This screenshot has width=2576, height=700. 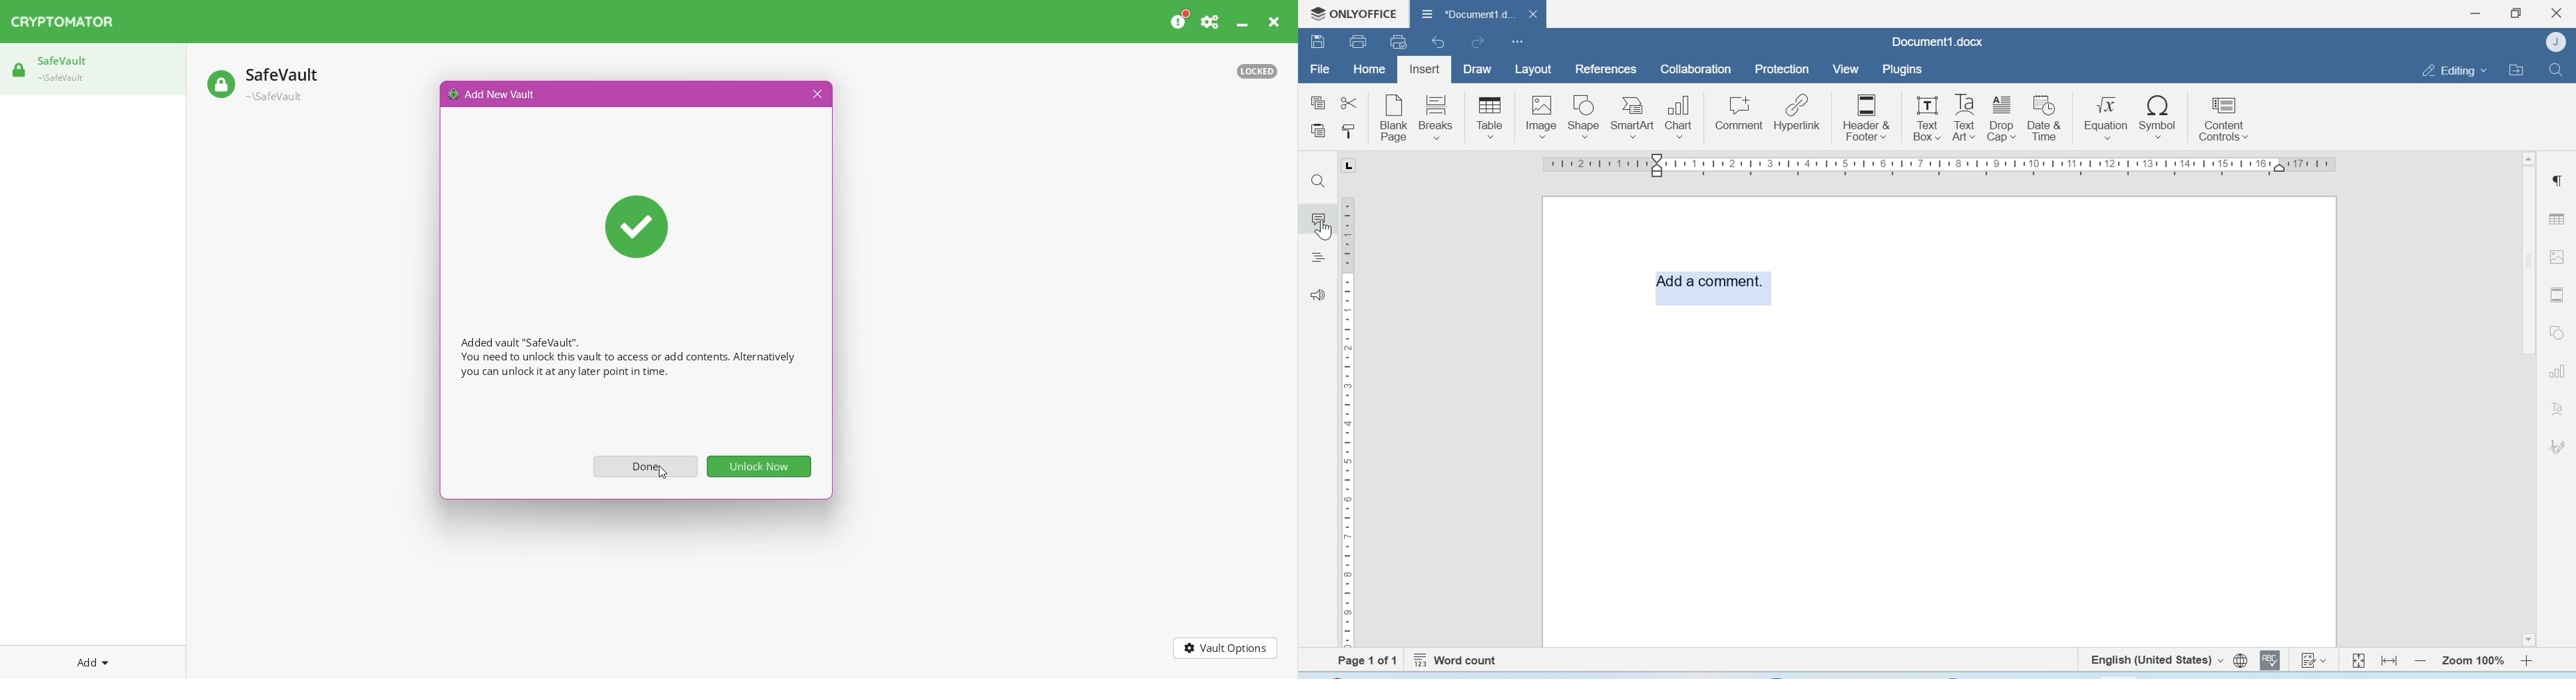 I want to click on Quick print, so click(x=1399, y=41).